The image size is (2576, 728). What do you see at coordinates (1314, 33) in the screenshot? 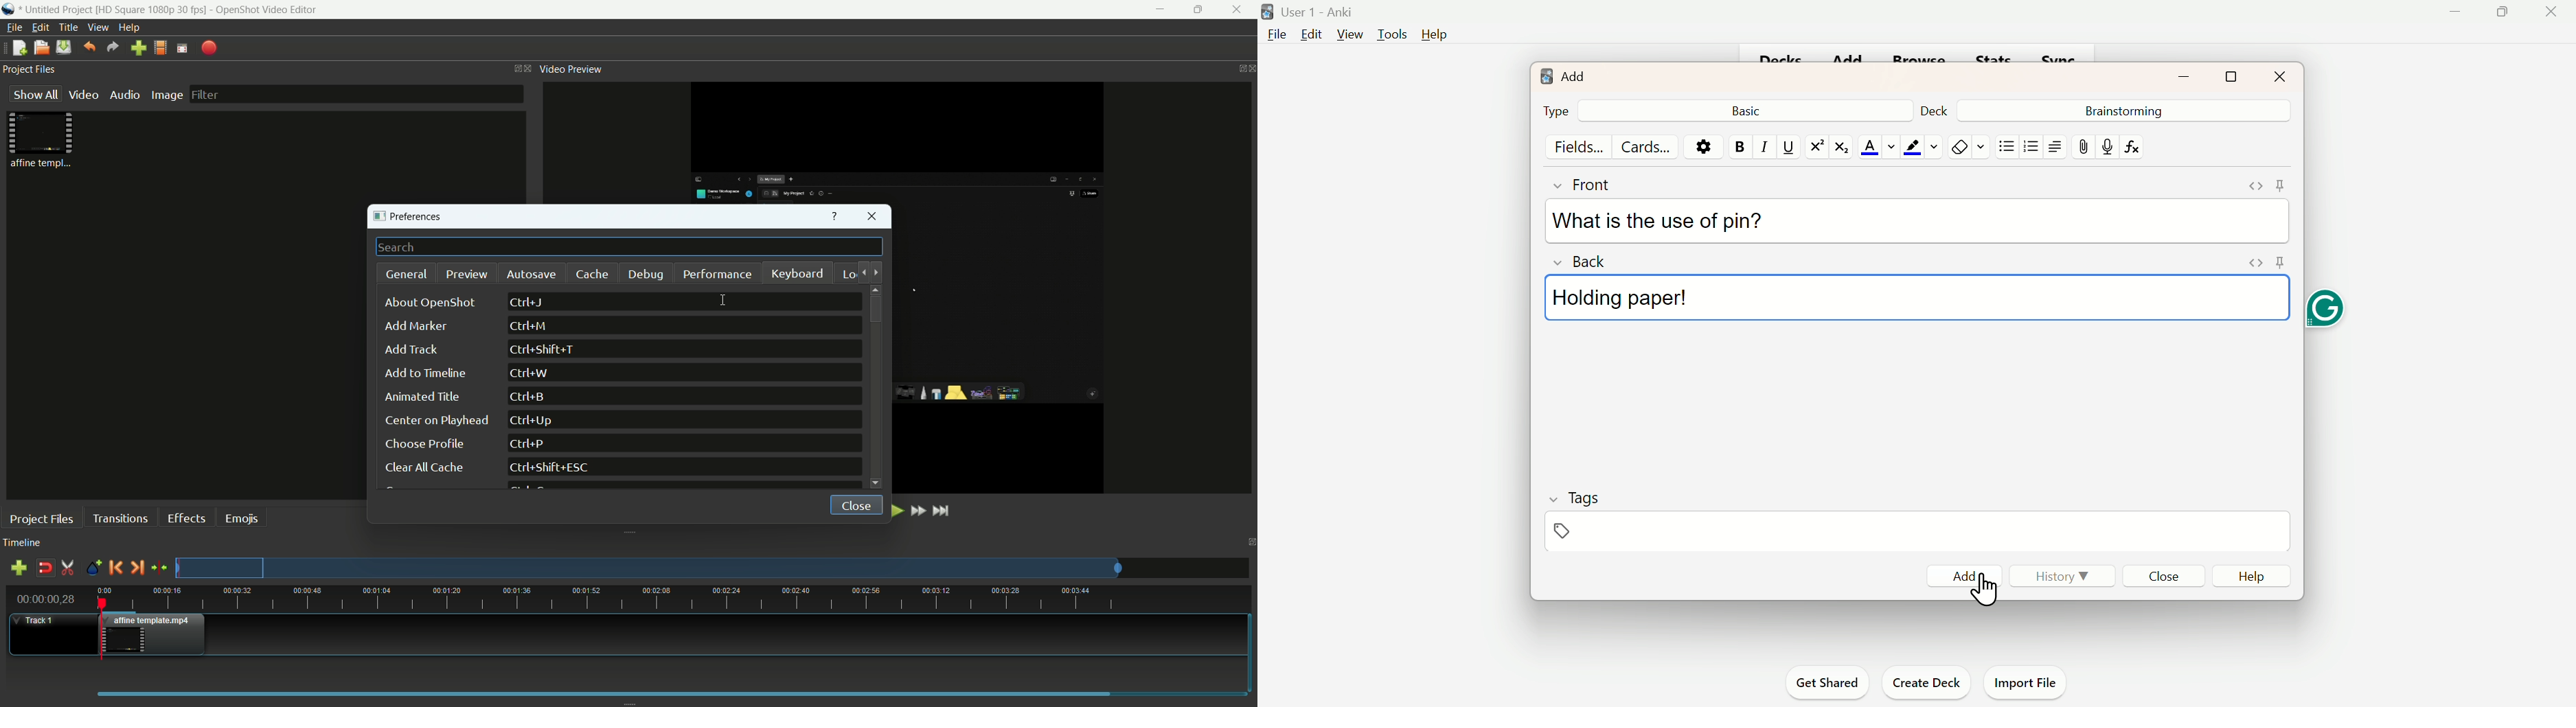
I see `` at bounding box center [1314, 33].